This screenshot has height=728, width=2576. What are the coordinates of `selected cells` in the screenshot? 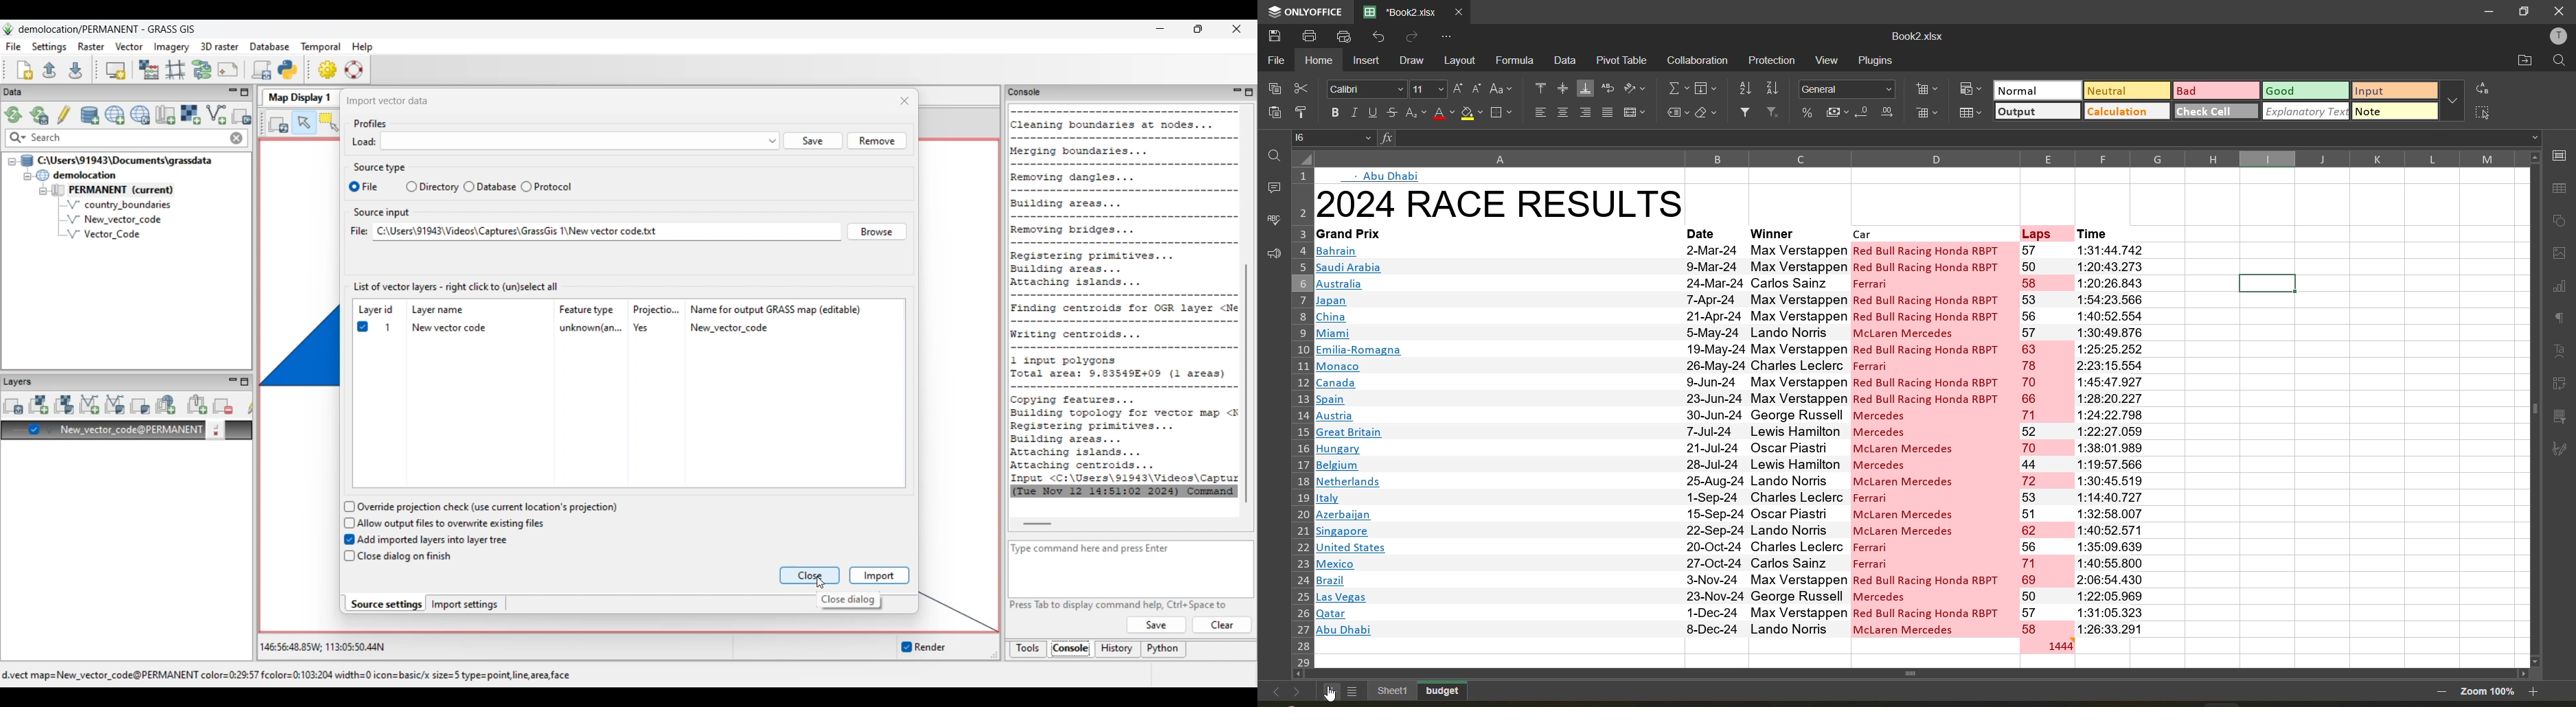 It's located at (2265, 283).